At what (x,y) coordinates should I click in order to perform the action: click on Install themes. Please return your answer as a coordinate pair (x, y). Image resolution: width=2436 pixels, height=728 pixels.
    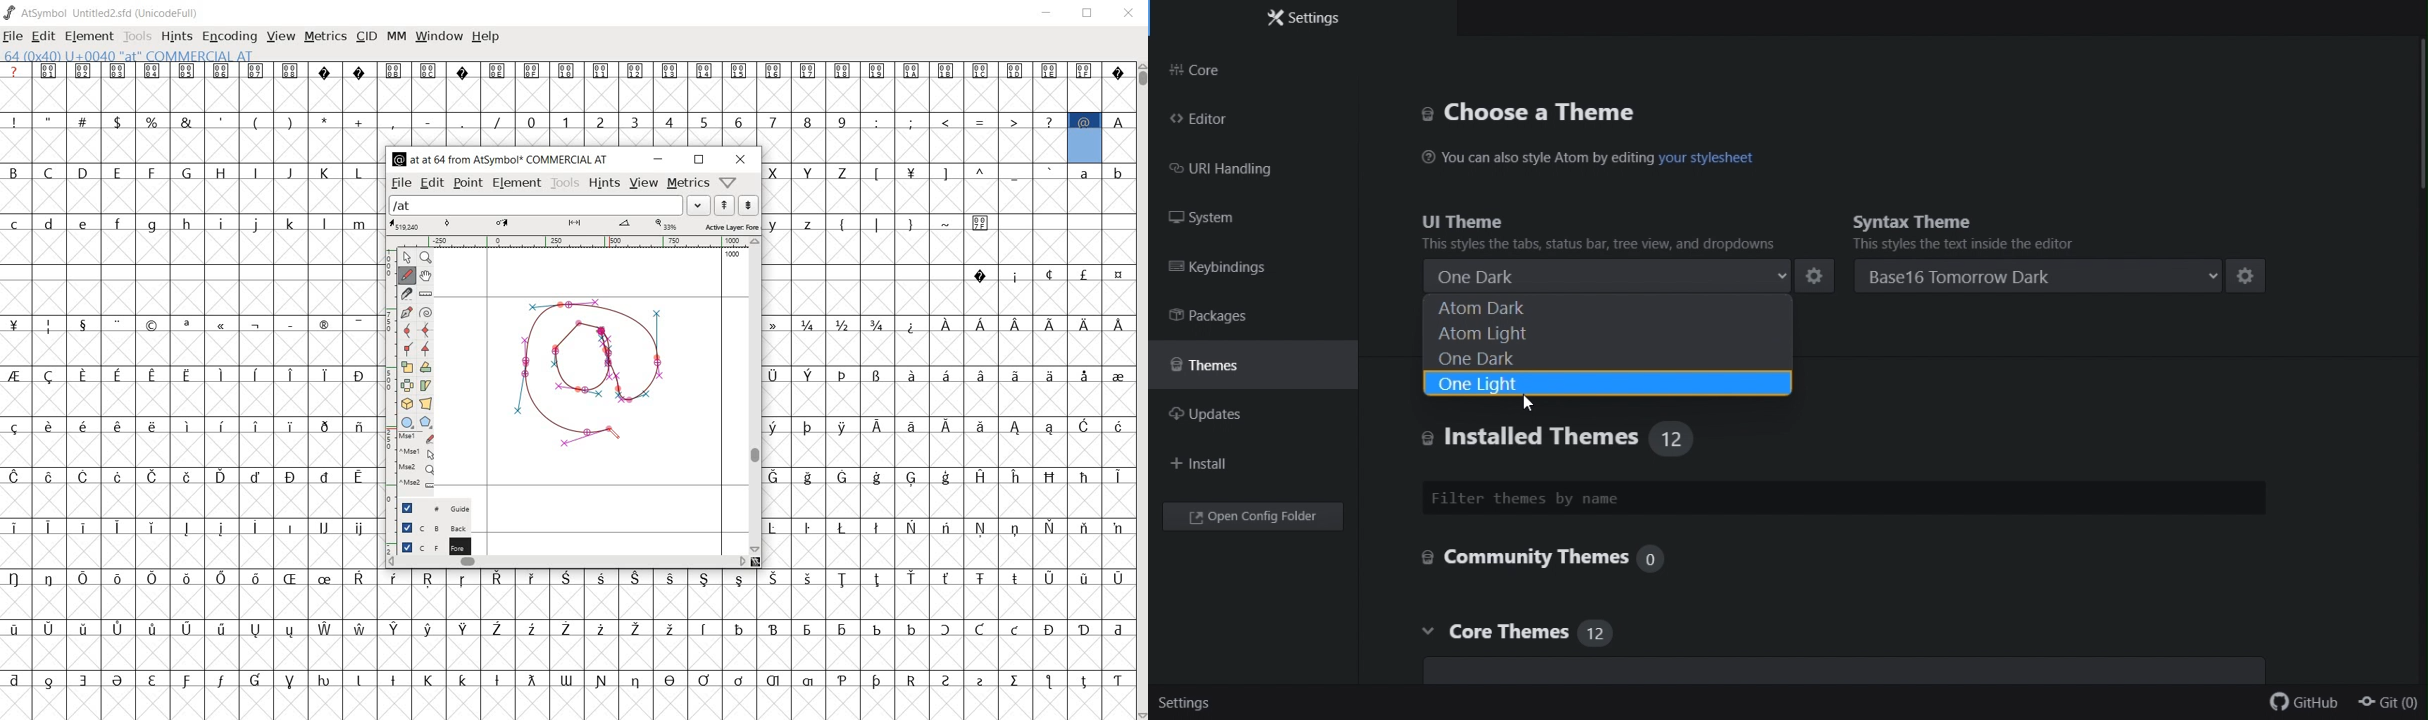
    Looking at the image, I should click on (1528, 438).